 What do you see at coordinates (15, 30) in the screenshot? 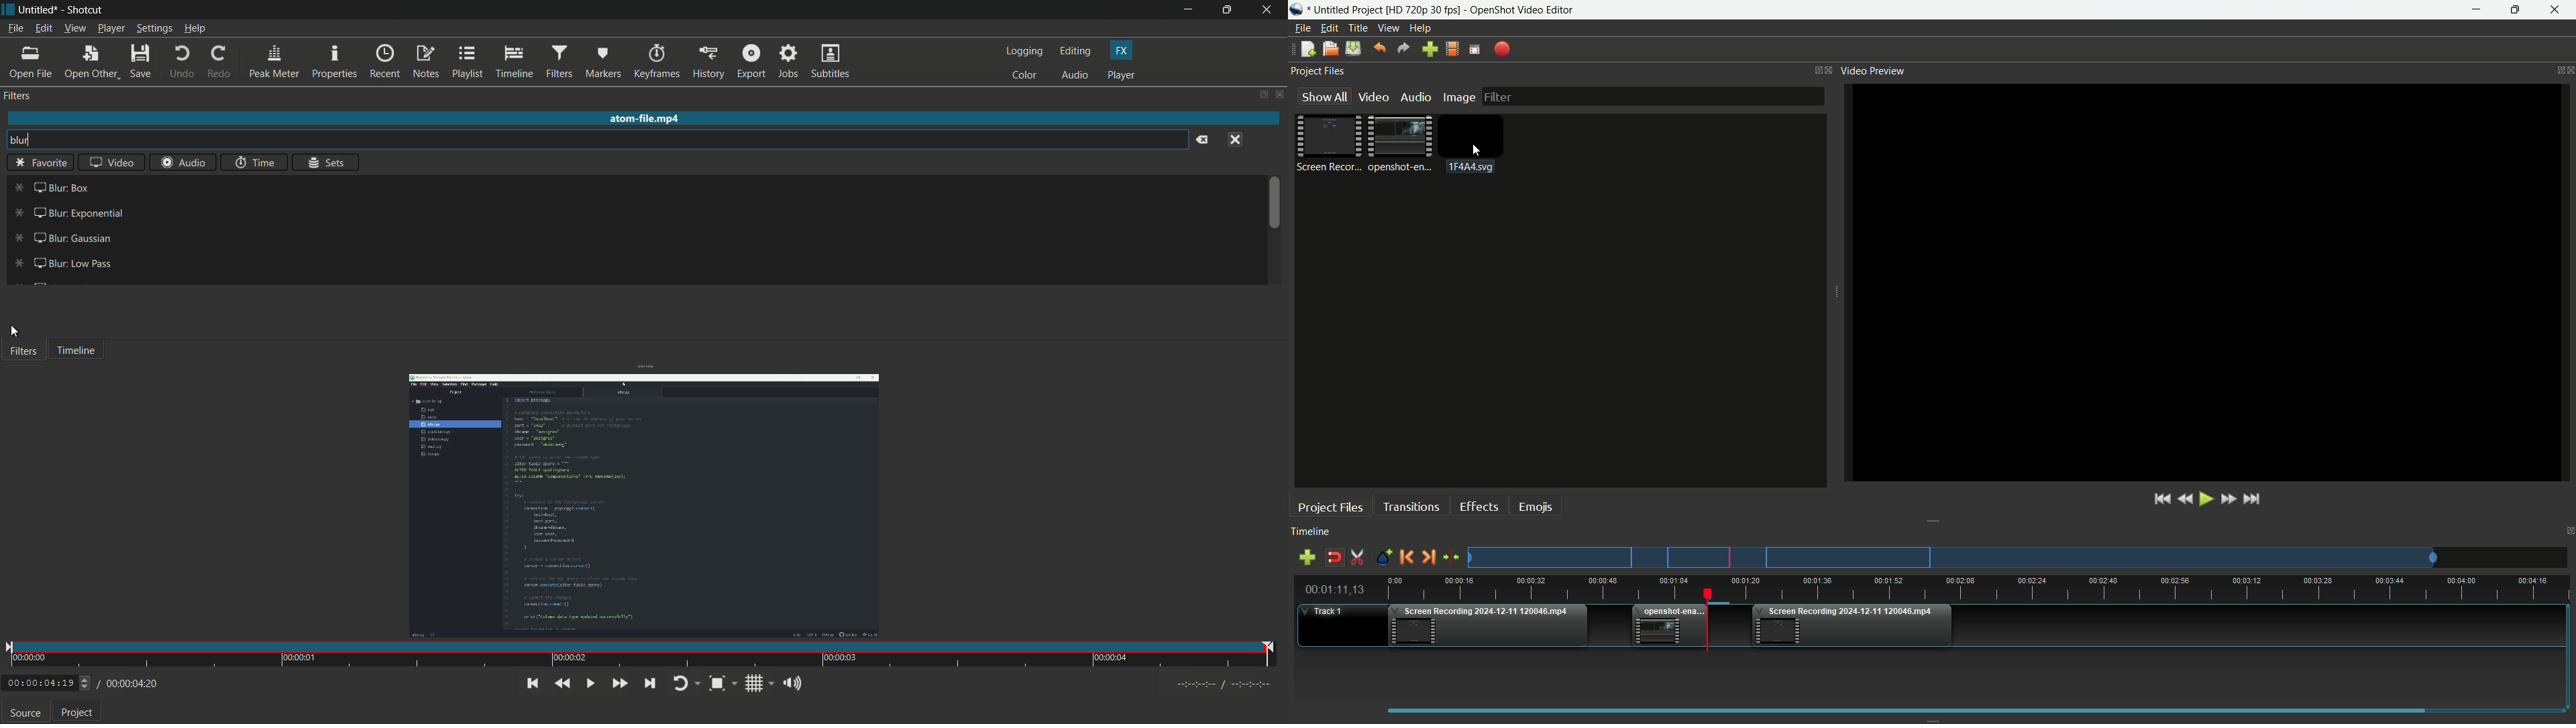
I see `file menu` at bounding box center [15, 30].